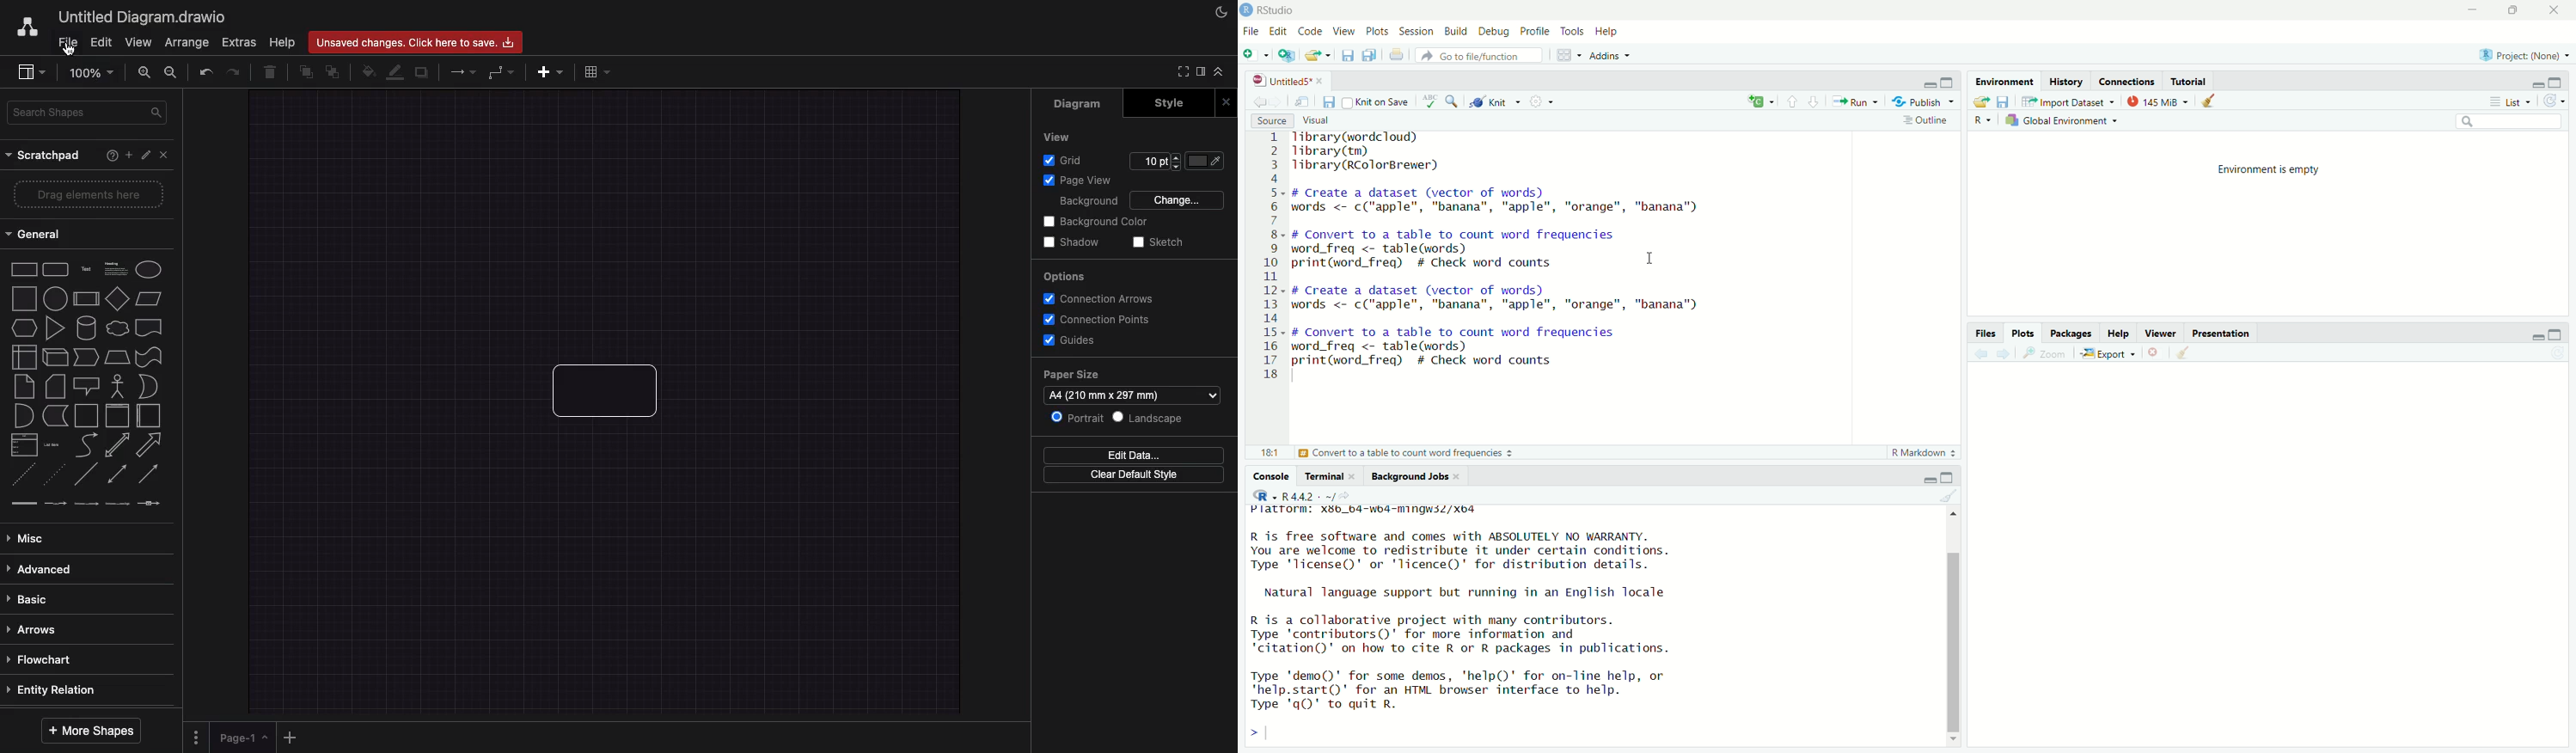  I want to click on Tutorial, so click(2190, 80).